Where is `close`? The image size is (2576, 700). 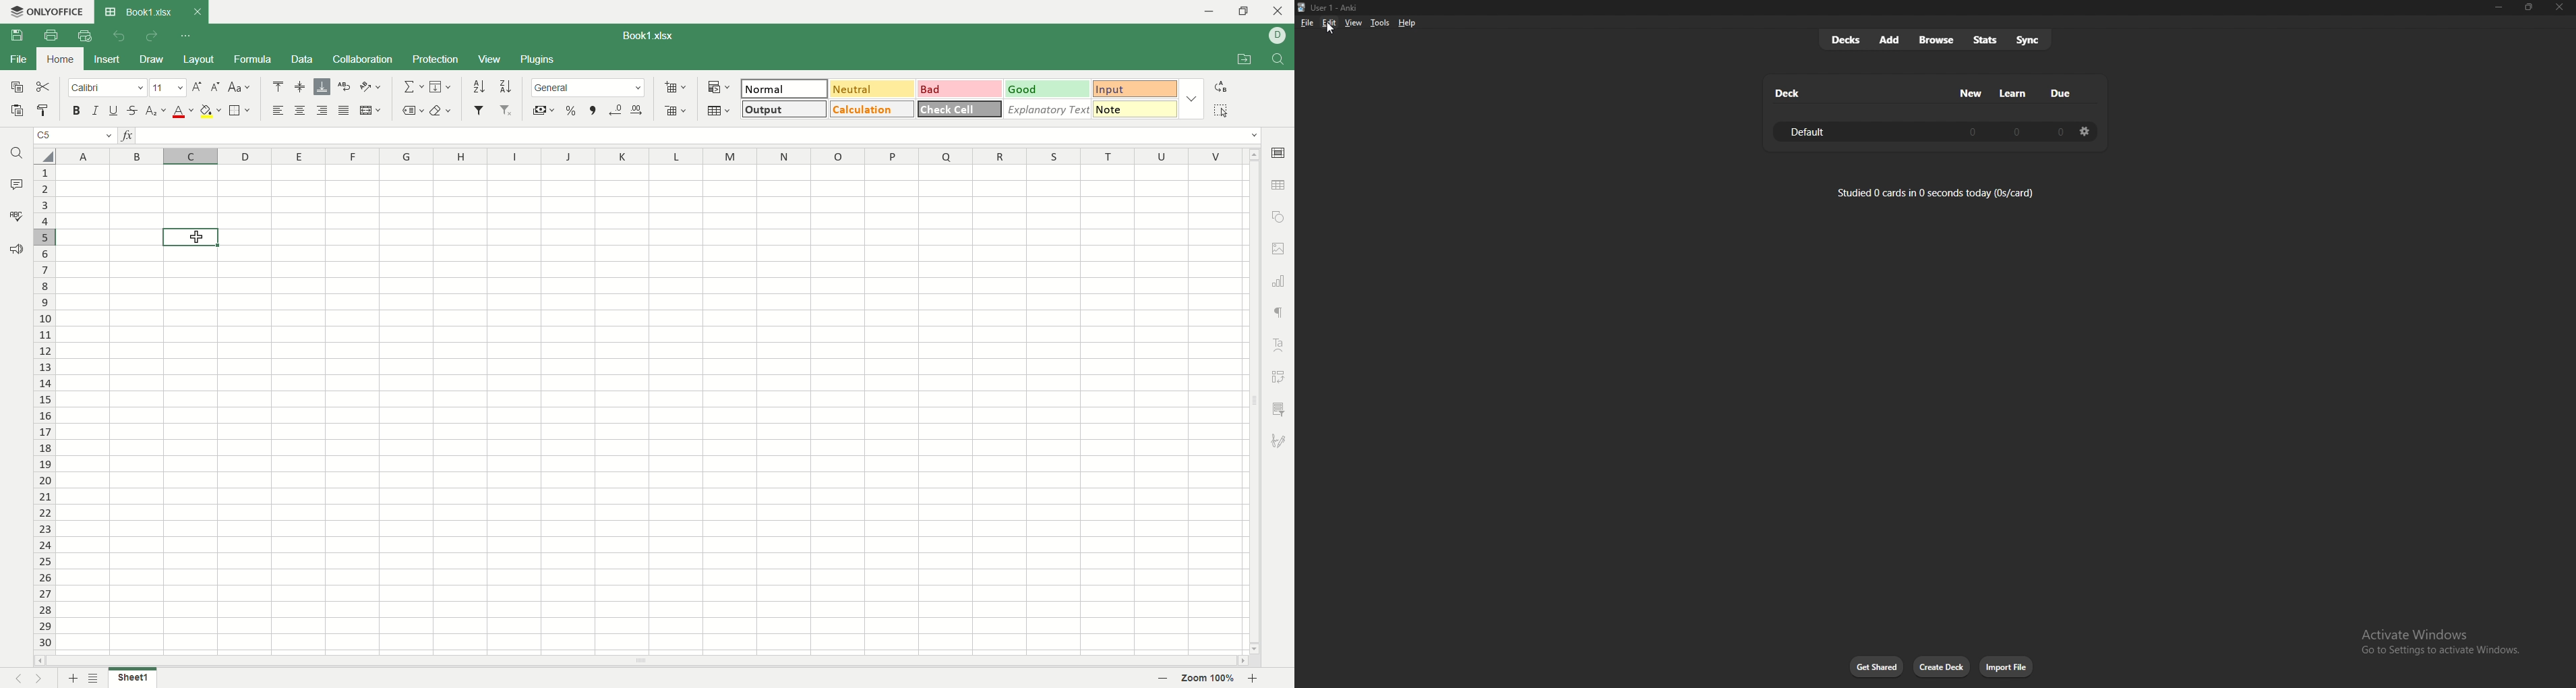 close is located at coordinates (1279, 13).